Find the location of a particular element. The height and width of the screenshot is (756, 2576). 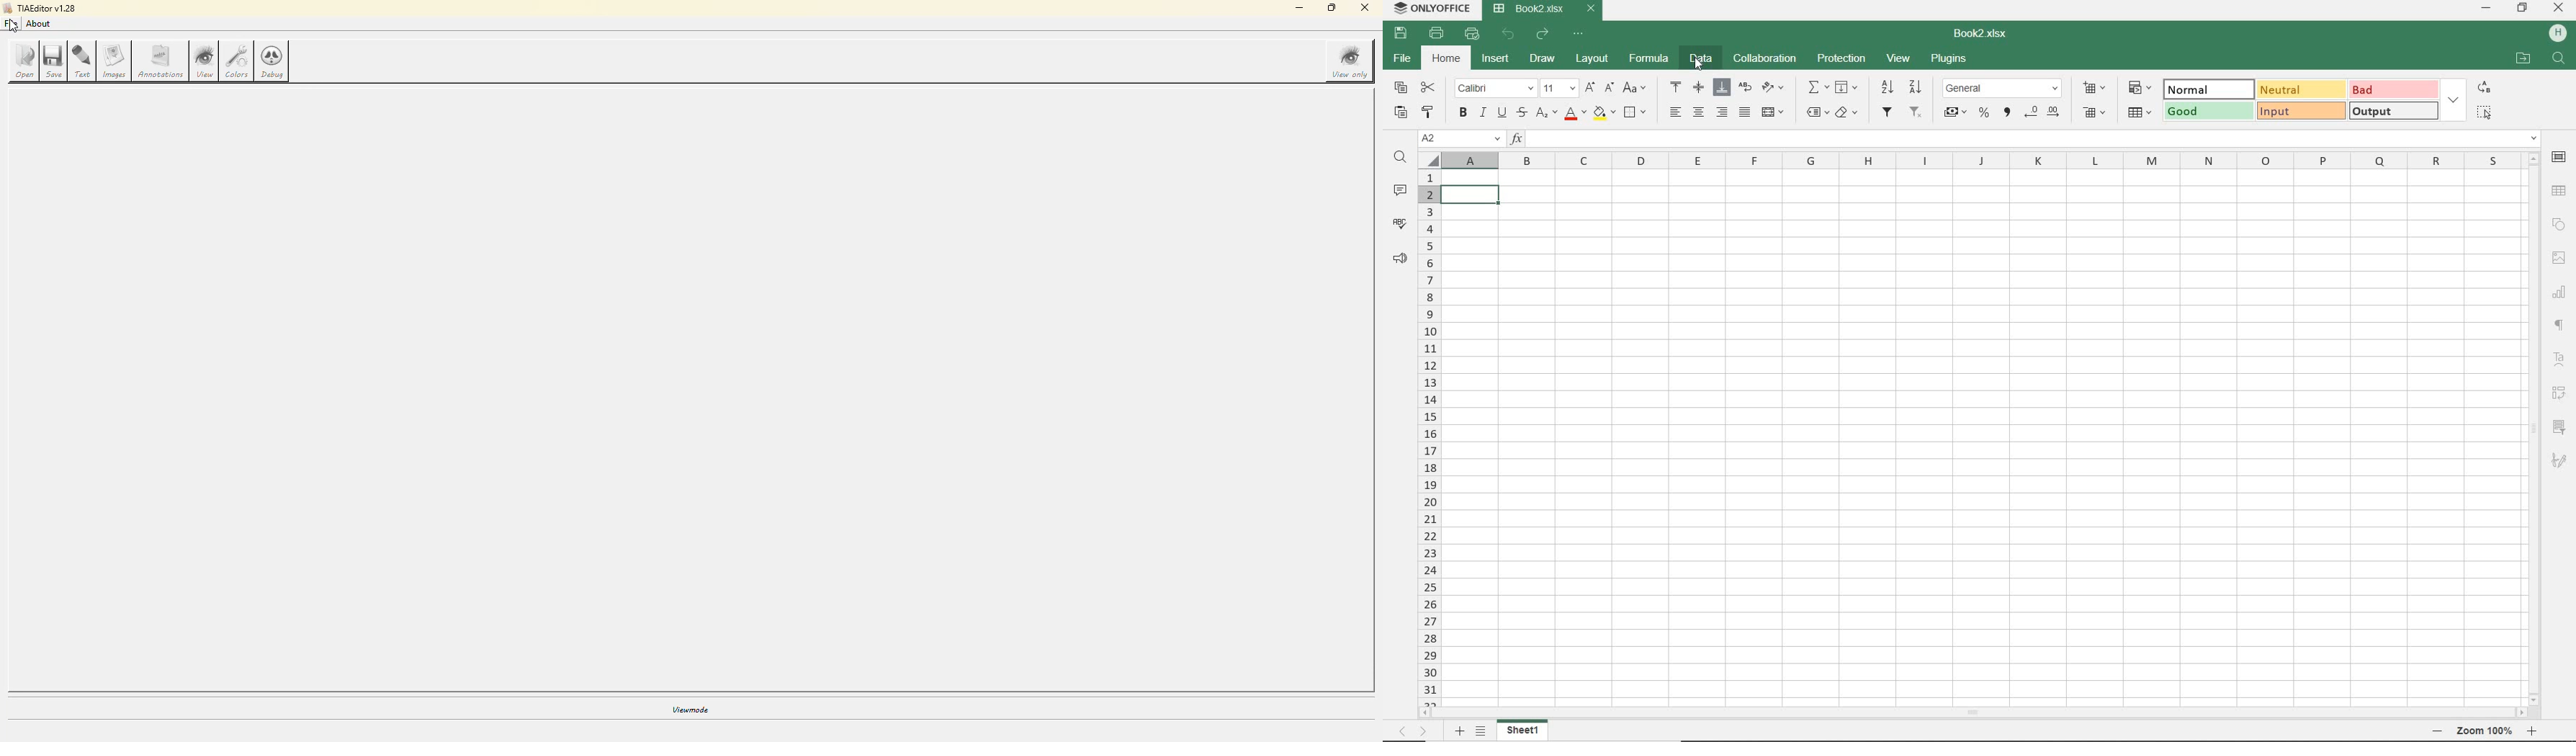

RESTORE DOWN is located at coordinates (2524, 9).